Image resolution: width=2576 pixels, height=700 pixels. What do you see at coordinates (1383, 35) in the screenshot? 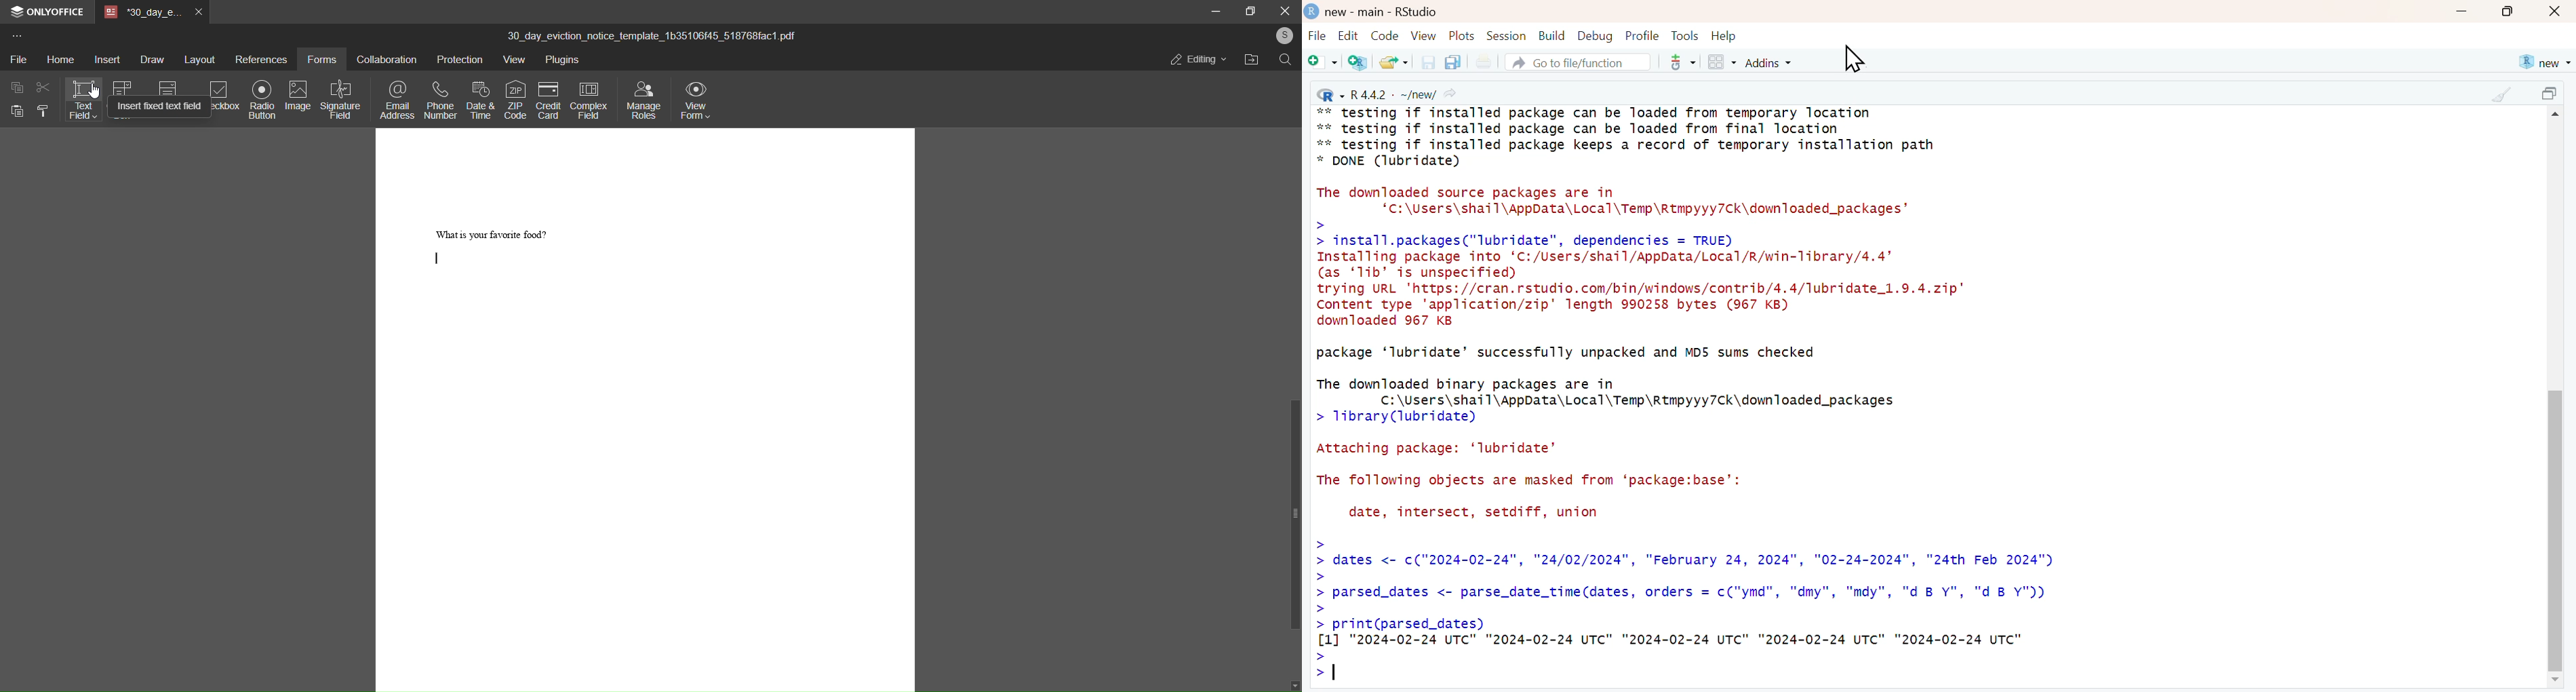
I see `Code` at bounding box center [1383, 35].